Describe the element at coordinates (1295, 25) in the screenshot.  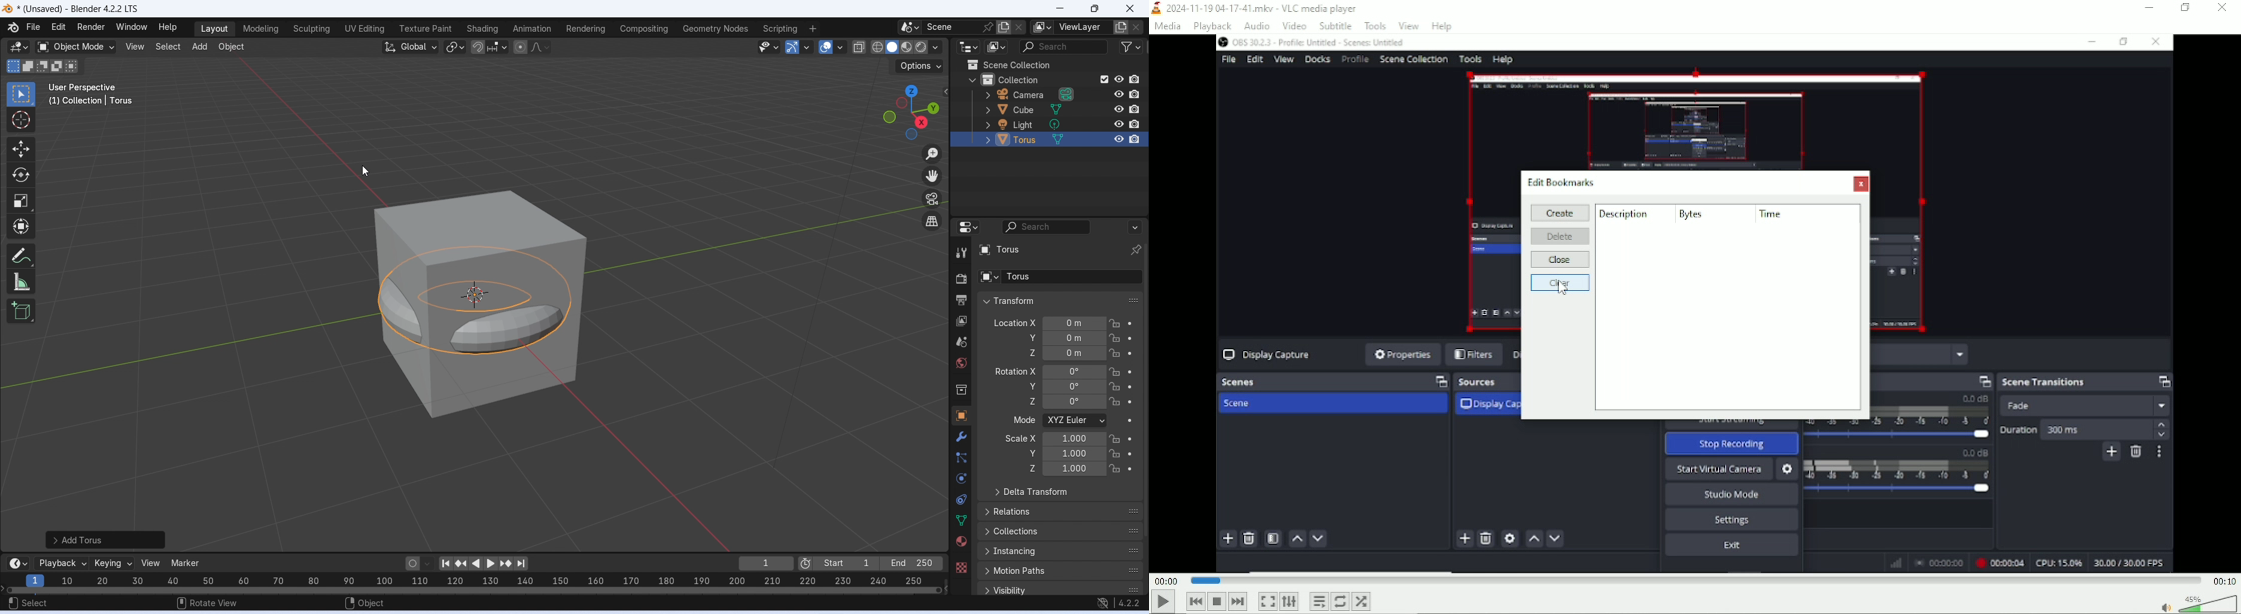
I see `Video` at that location.